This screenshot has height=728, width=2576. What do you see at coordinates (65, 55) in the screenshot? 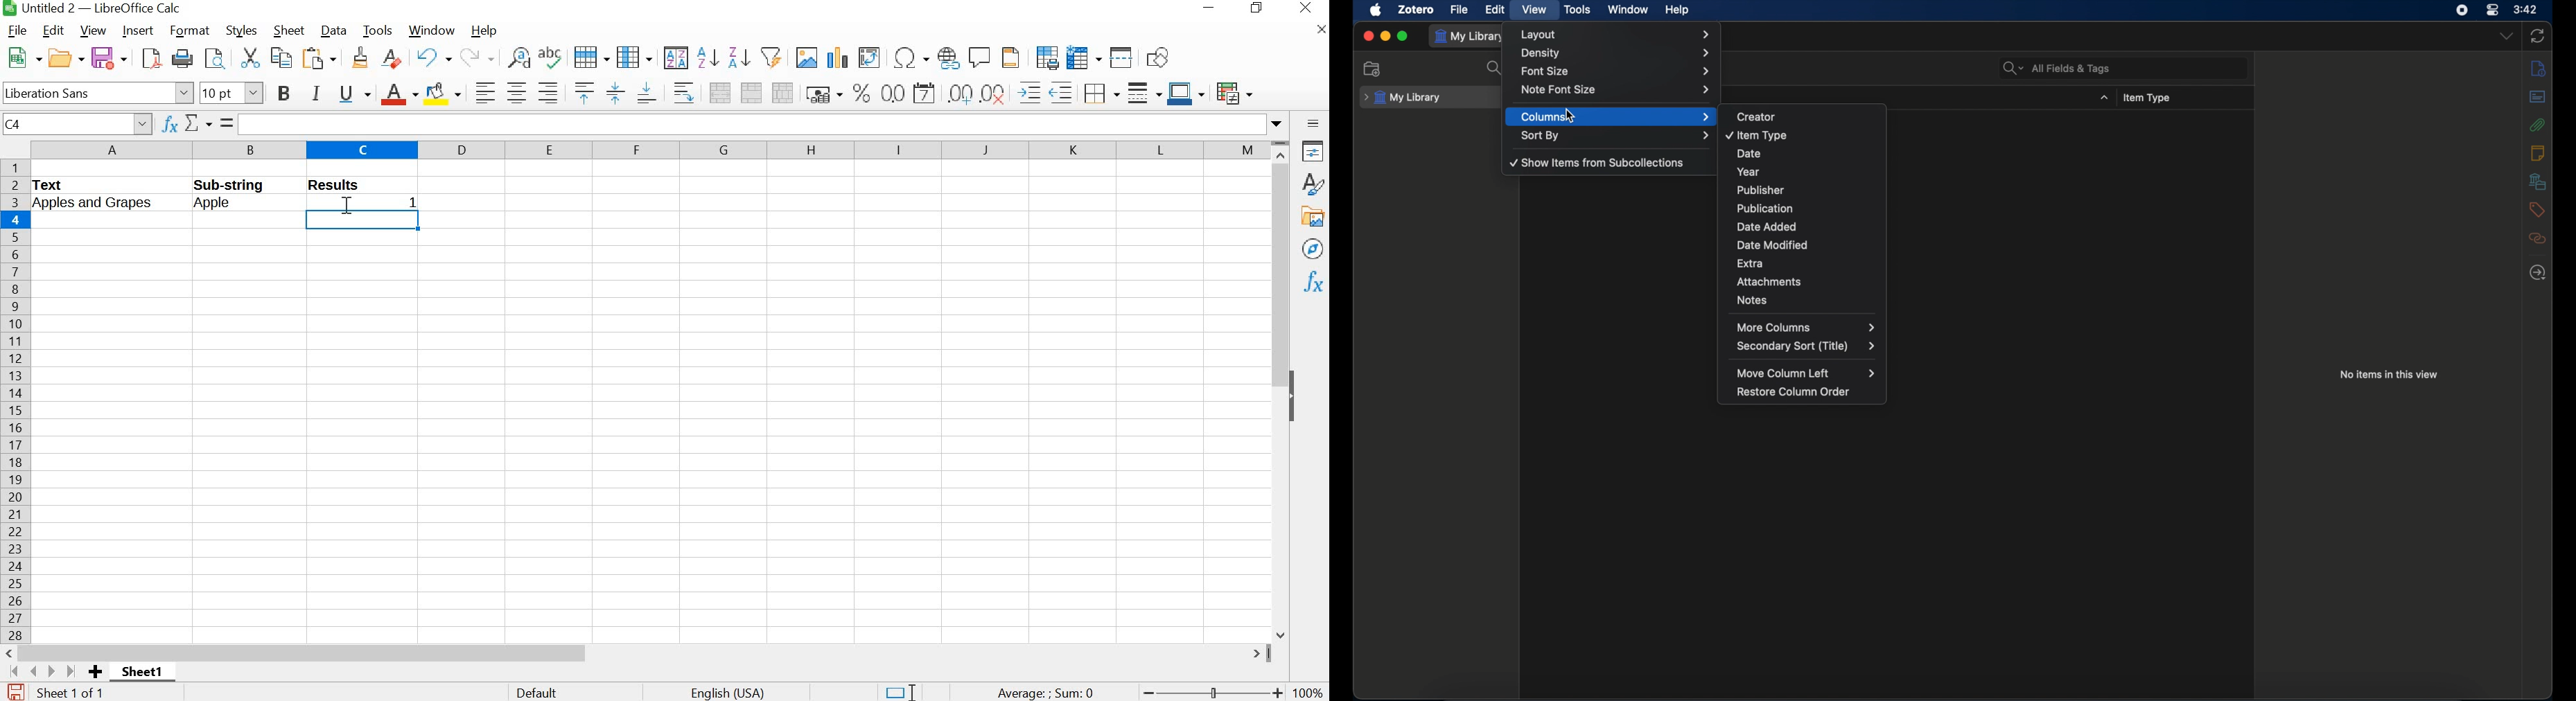
I see `open` at bounding box center [65, 55].